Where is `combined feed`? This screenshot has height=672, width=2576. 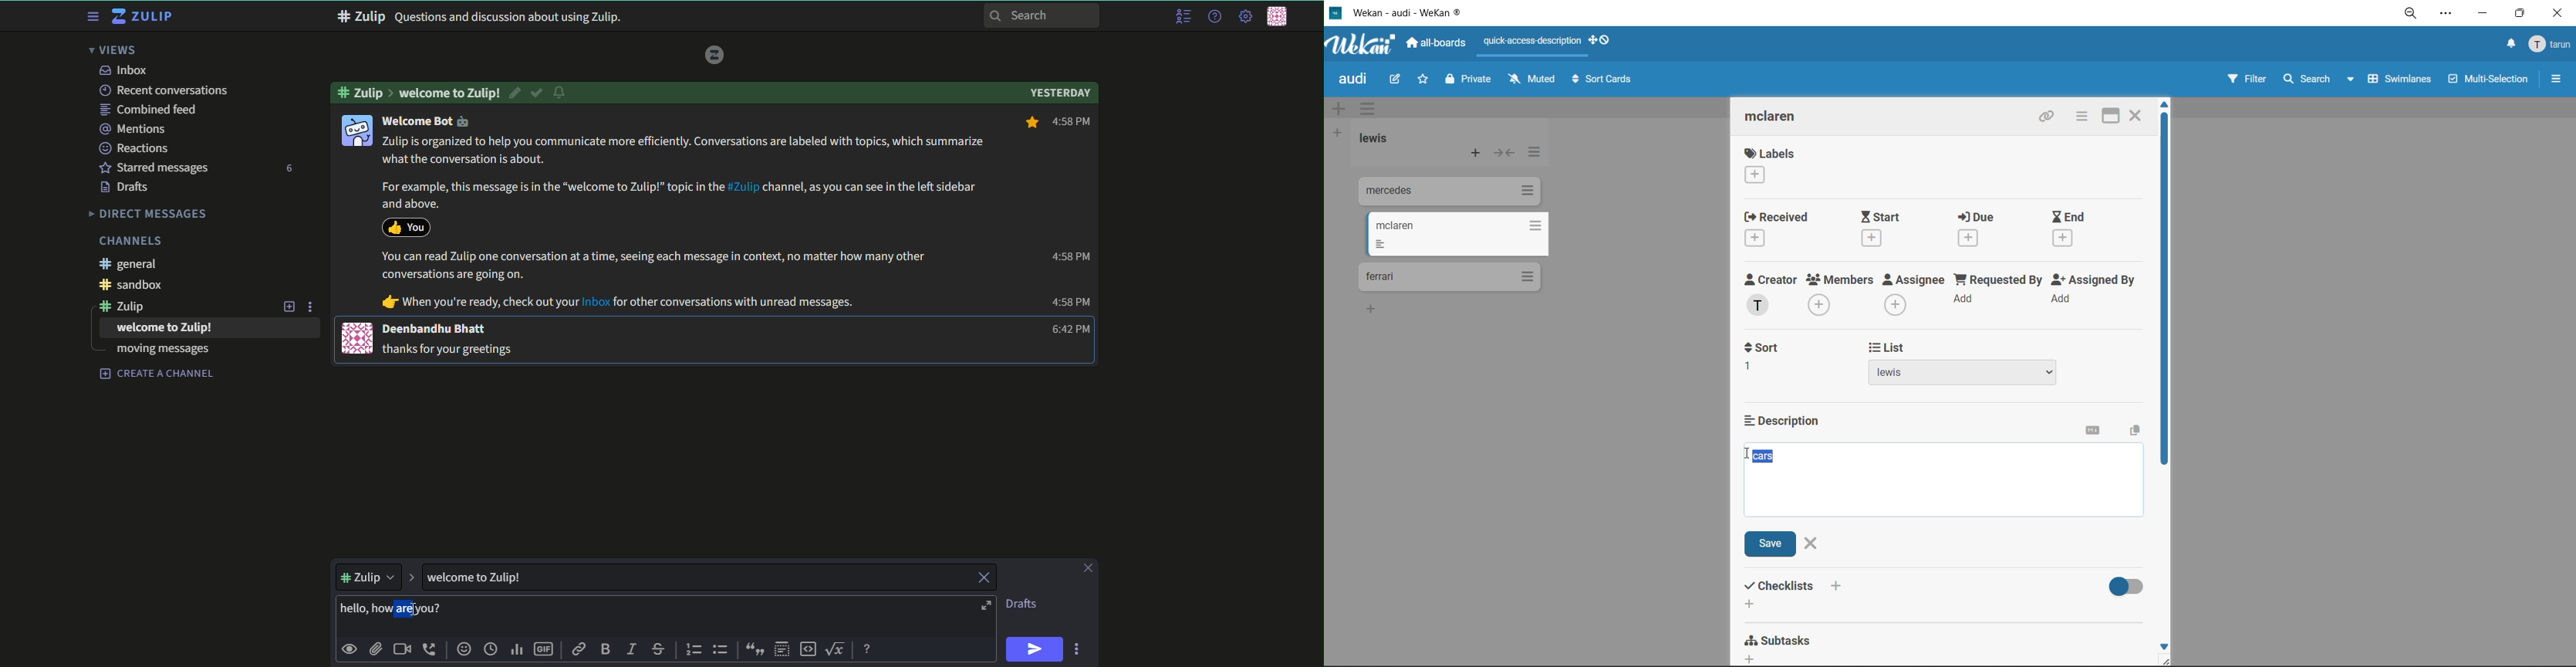 combined feed is located at coordinates (150, 110).